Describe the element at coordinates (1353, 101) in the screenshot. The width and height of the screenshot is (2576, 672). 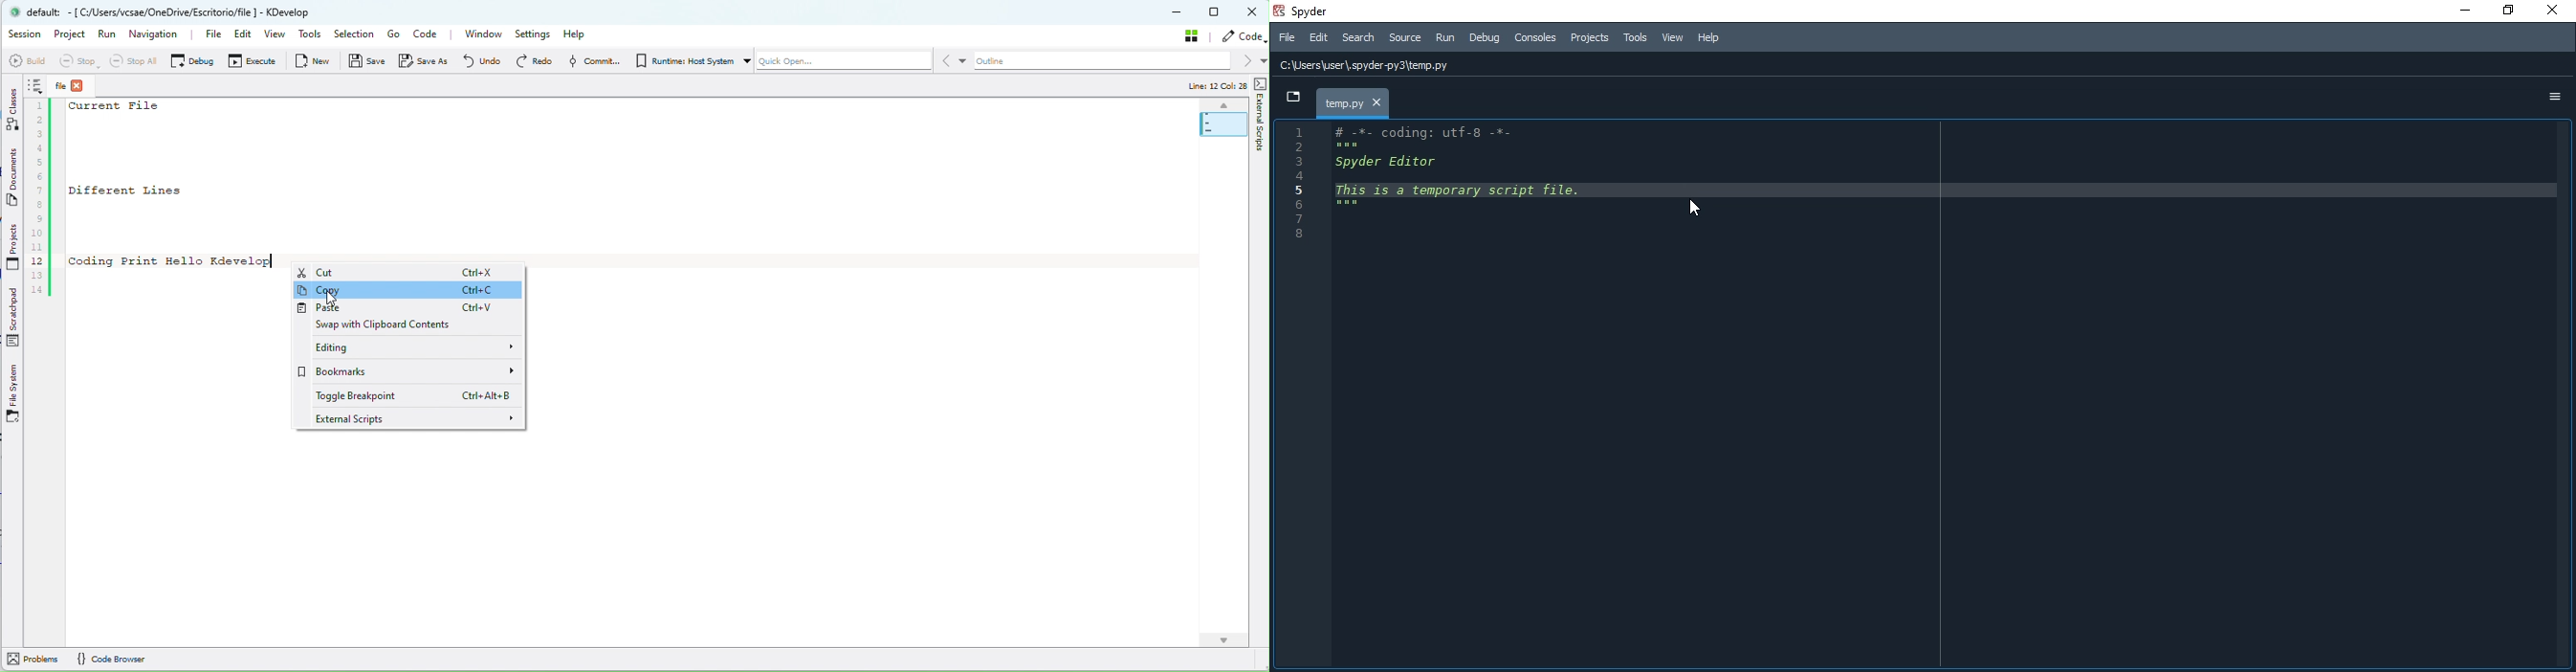
I see `tab title` at that location.